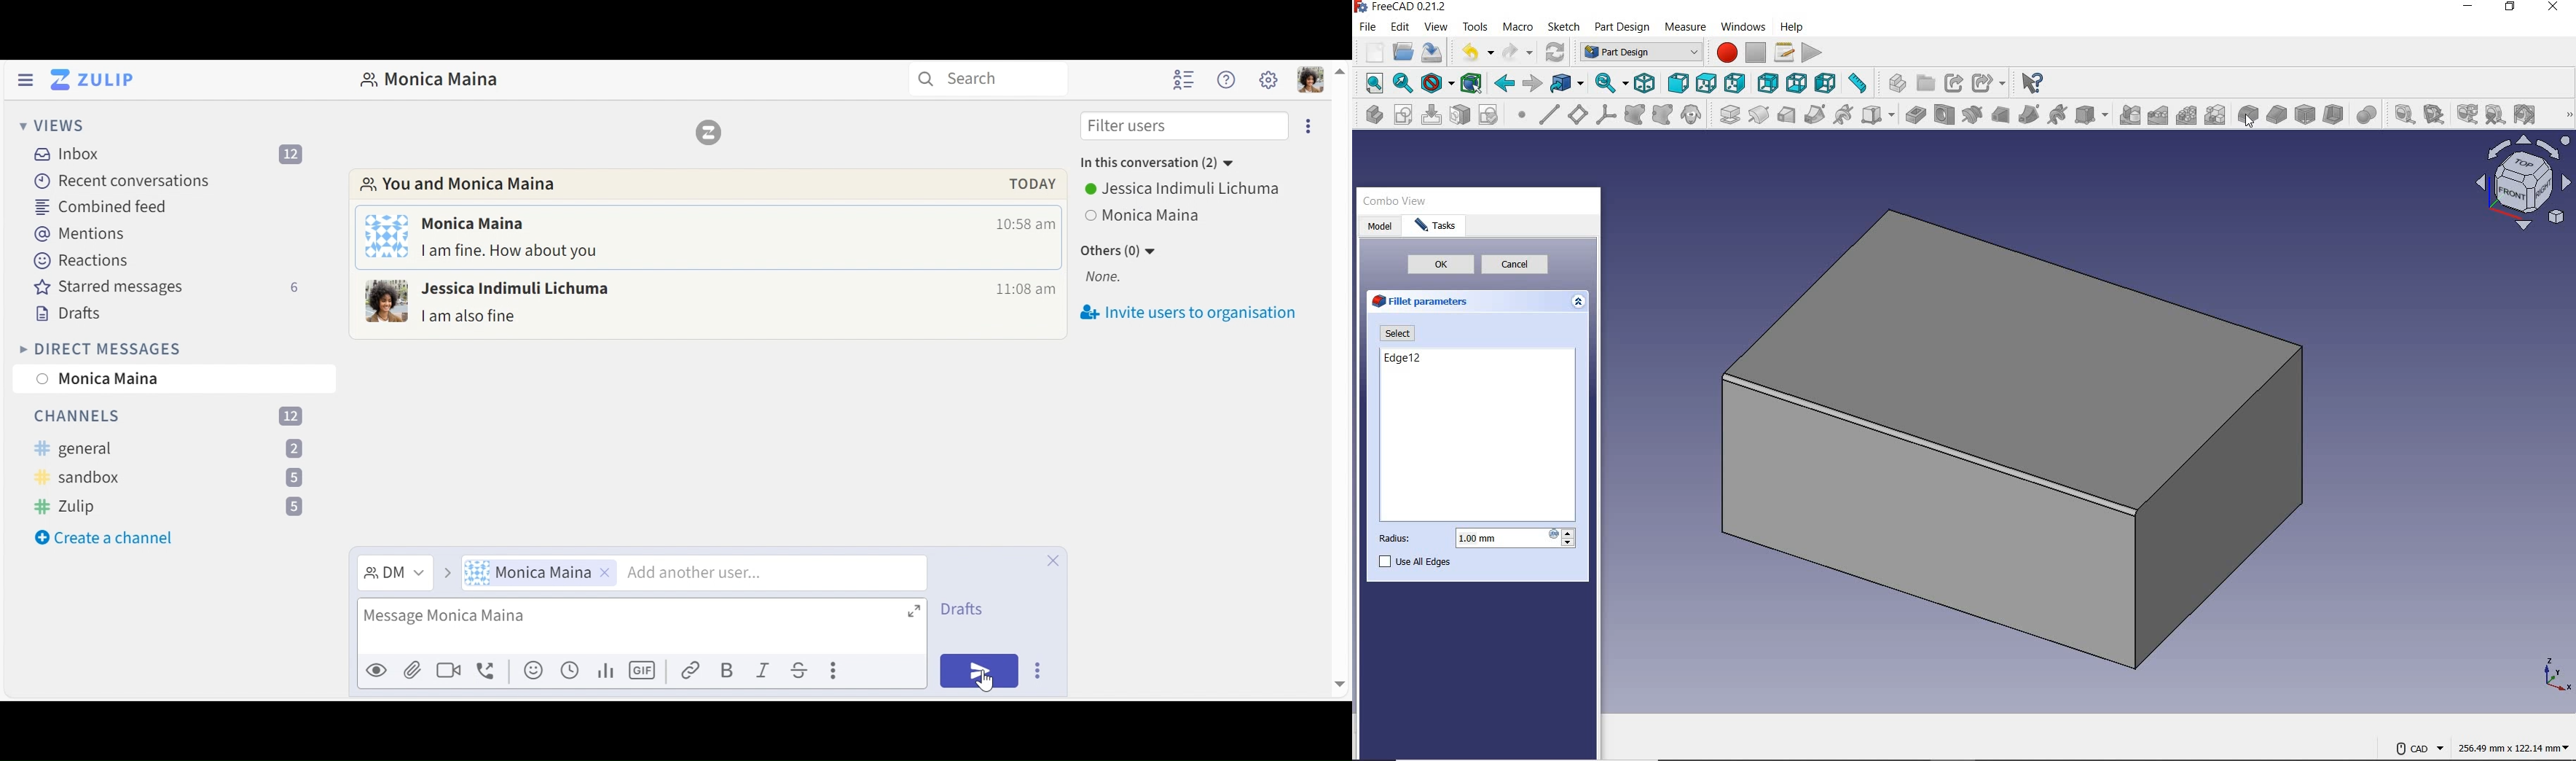  What do you see at coordinates (1400, 28) in the screenshot?
I see `edit` at bounding box center [1400, 28].